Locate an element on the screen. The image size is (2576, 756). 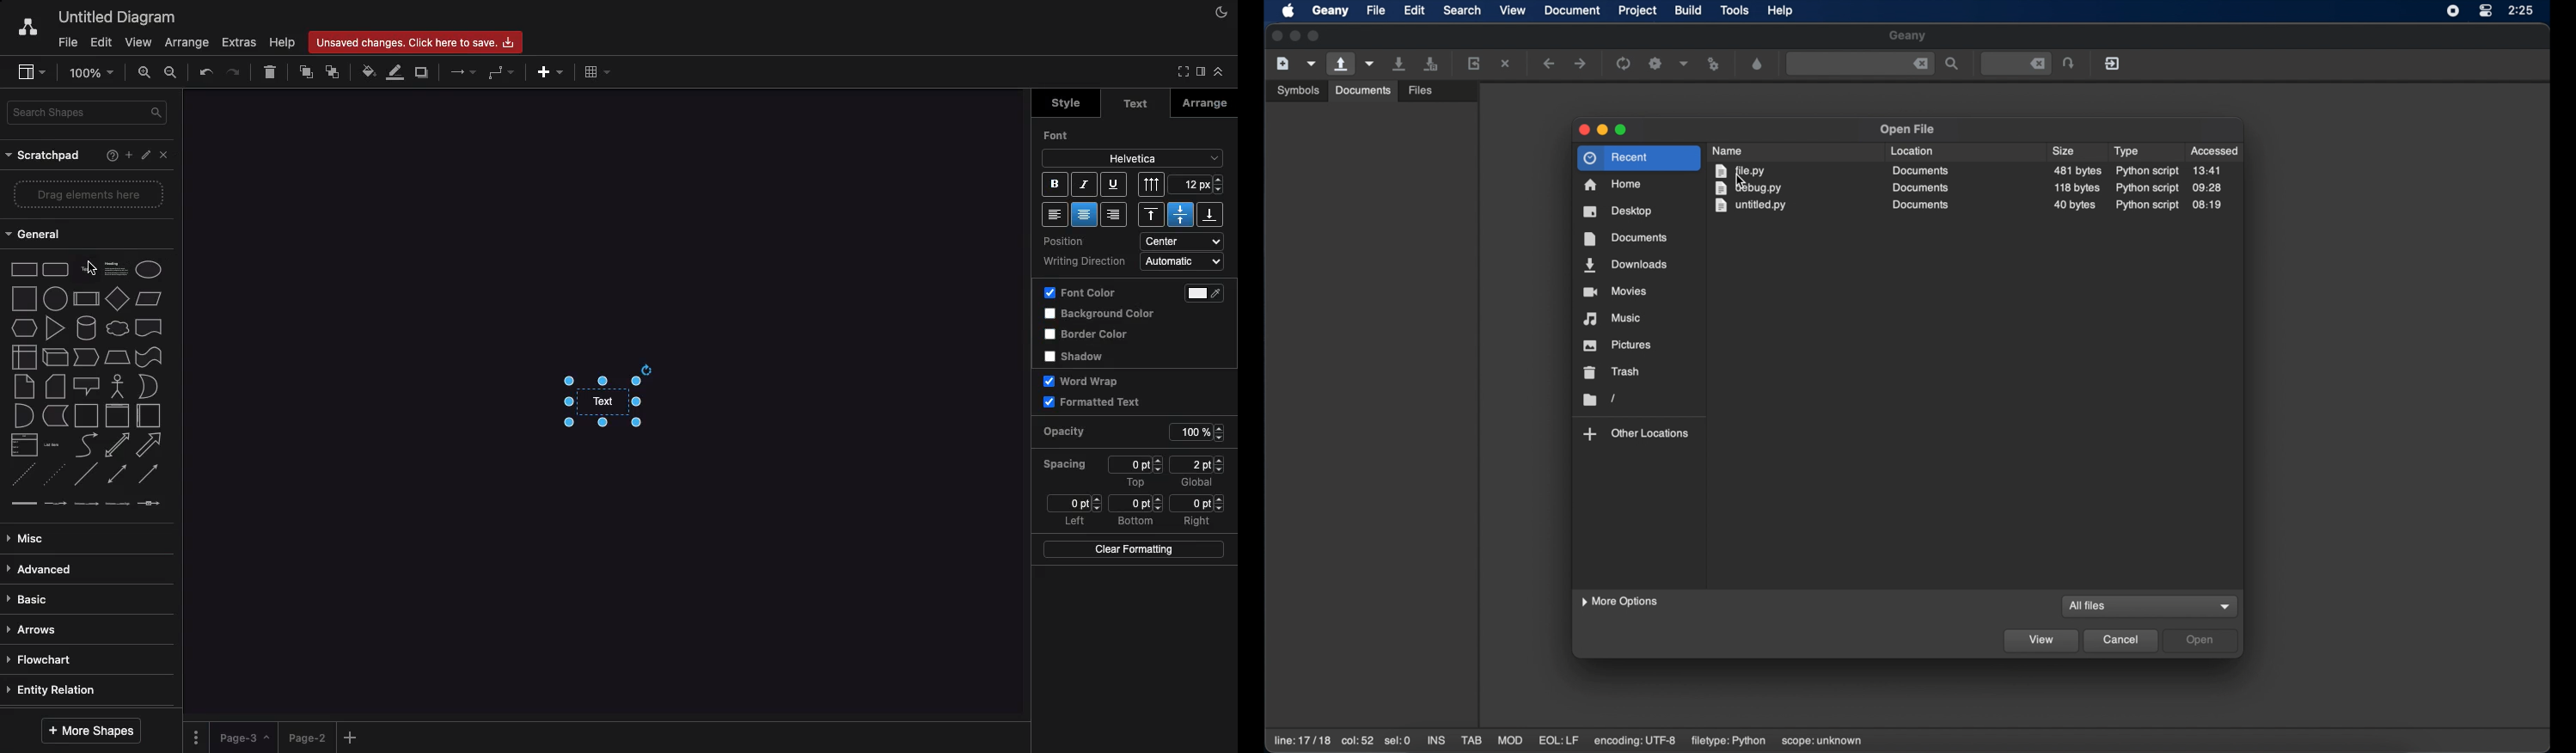
view is located at coordinates (2041, 640).